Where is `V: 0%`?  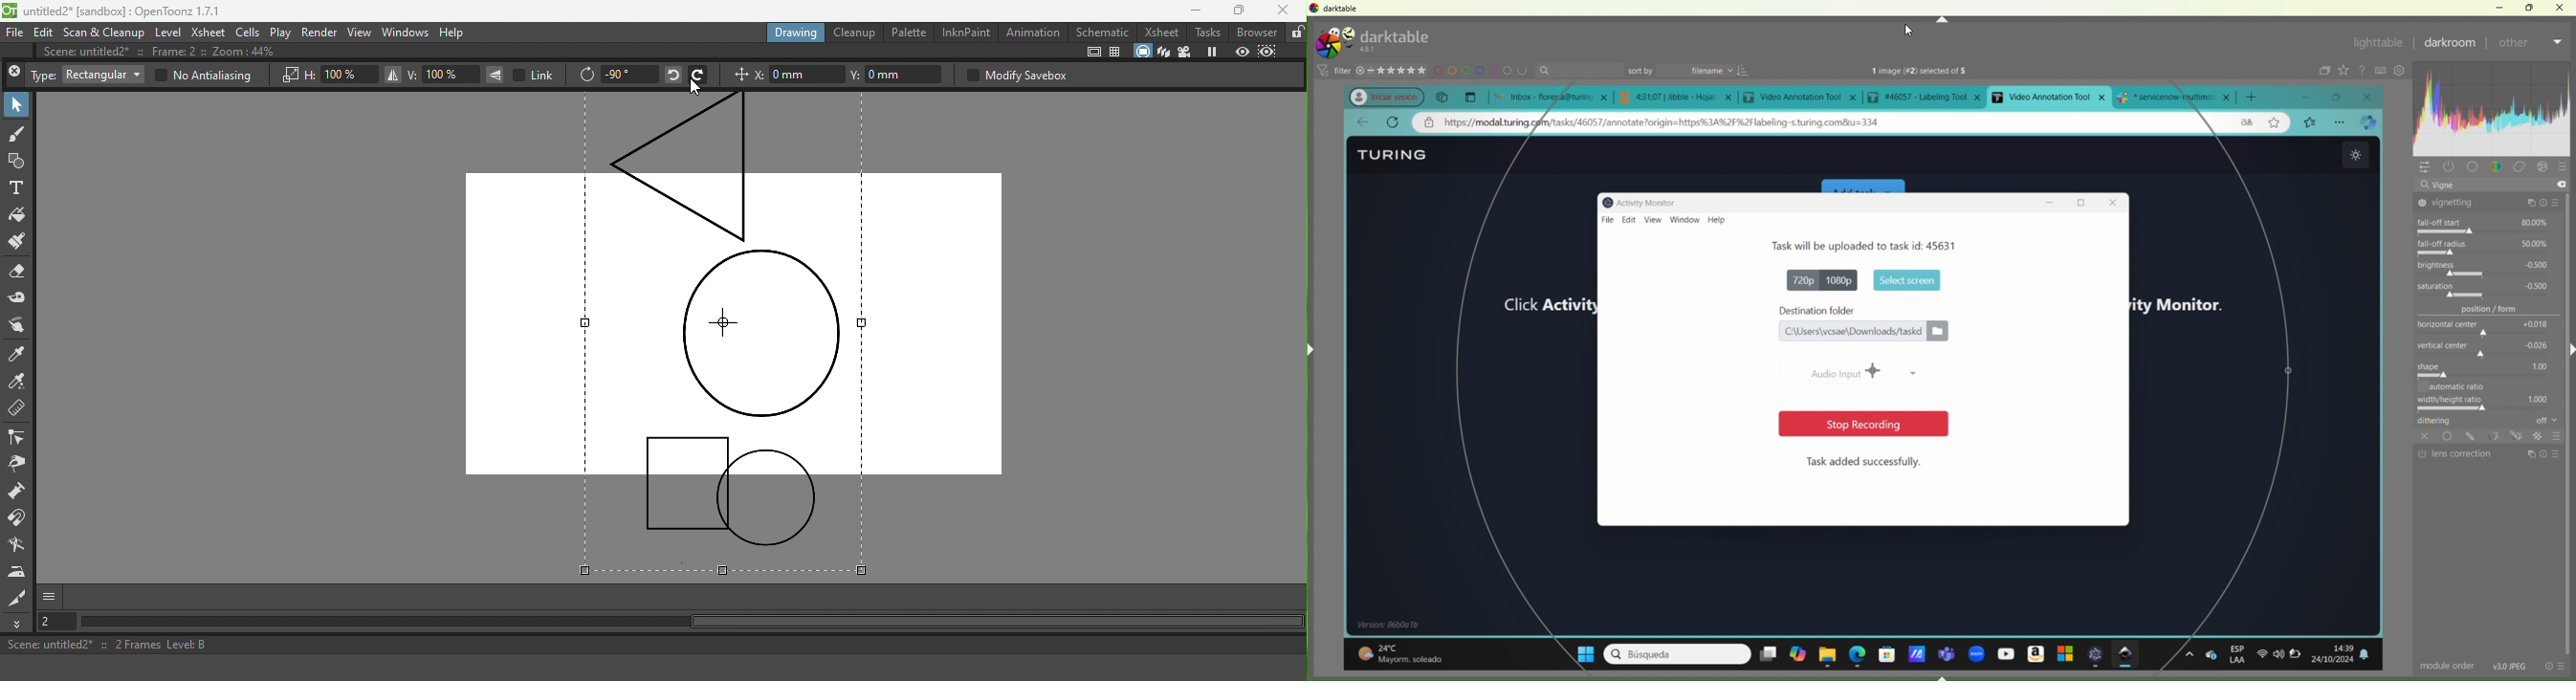
V: 0% is located at coordinates (443, 75).